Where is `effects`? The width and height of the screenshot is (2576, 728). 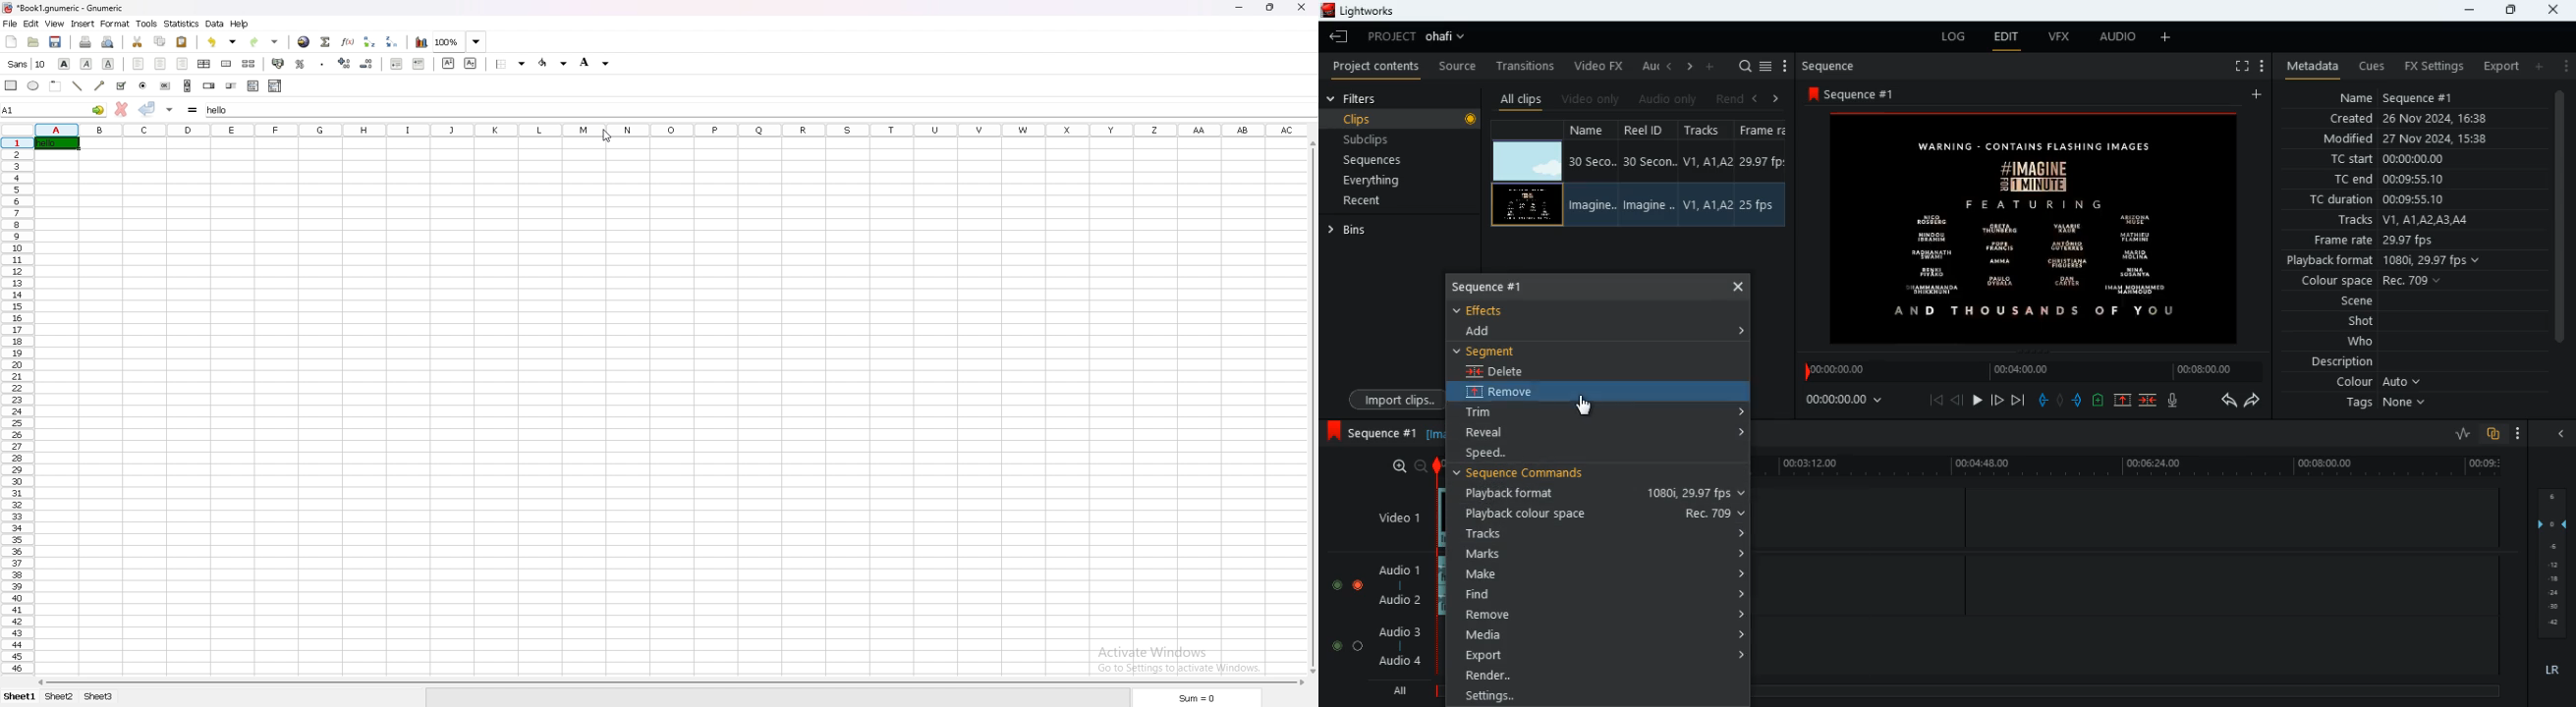
effects is located at coordinates (1510, 312).